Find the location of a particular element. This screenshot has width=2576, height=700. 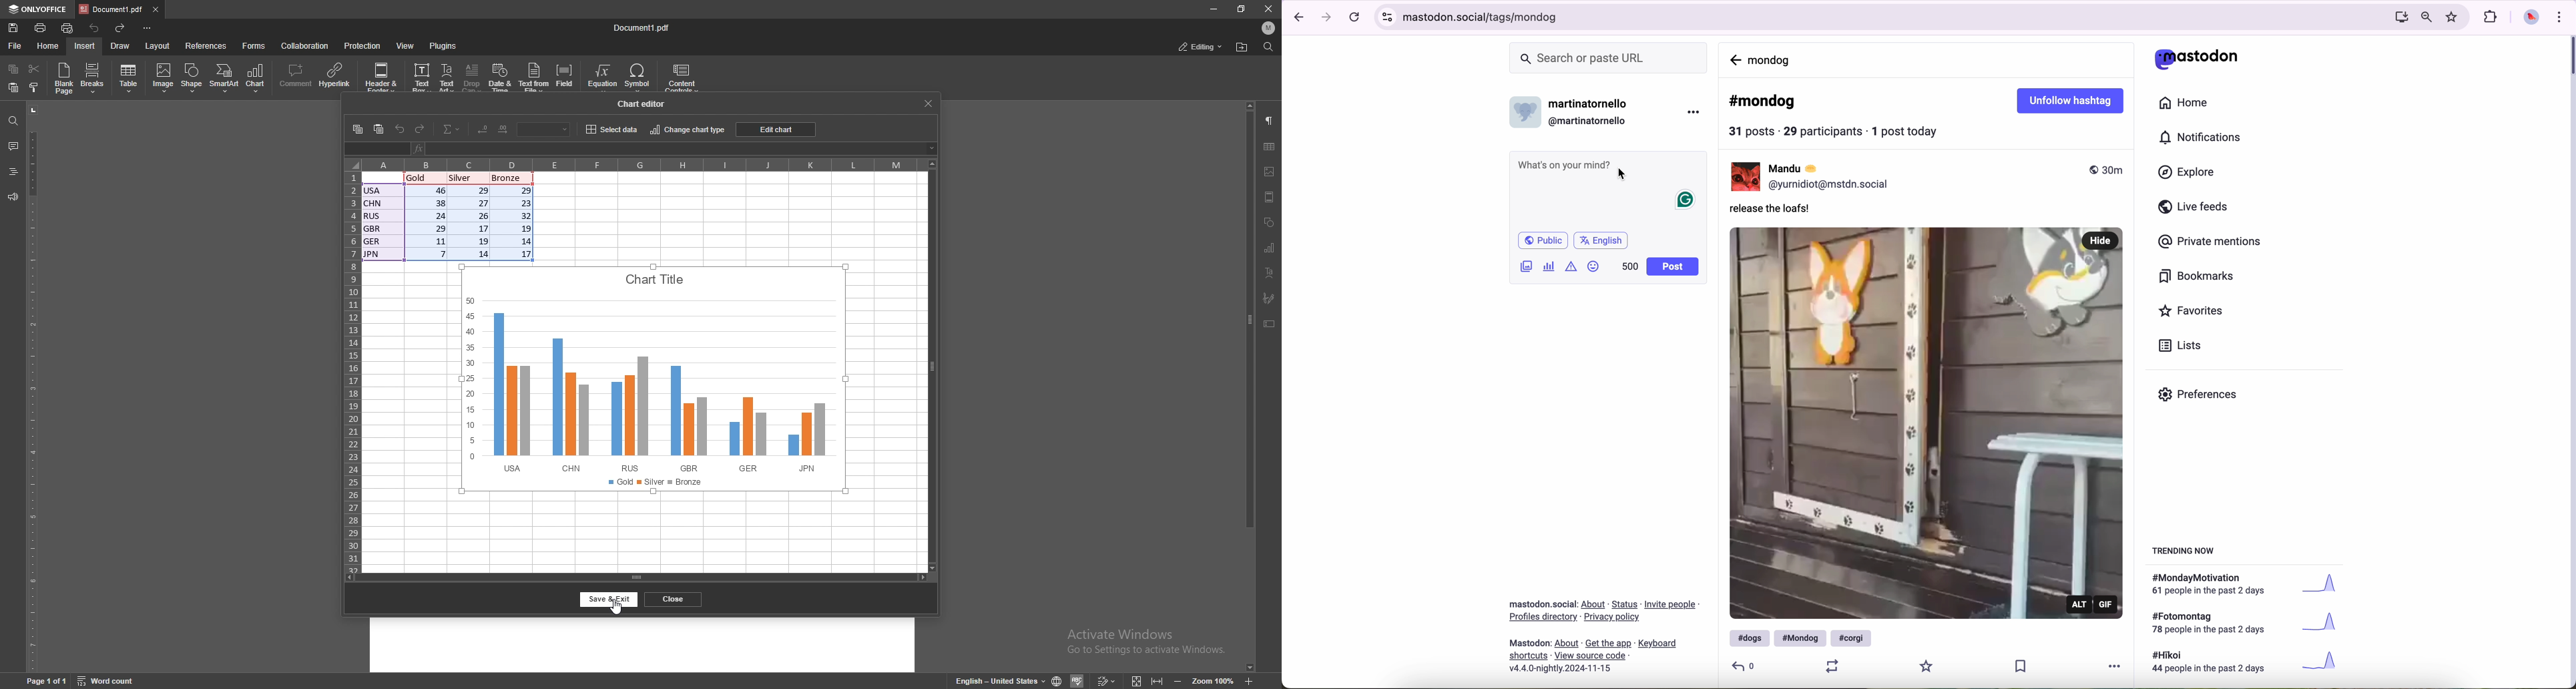

profile is located at coordinates (1526, 116).